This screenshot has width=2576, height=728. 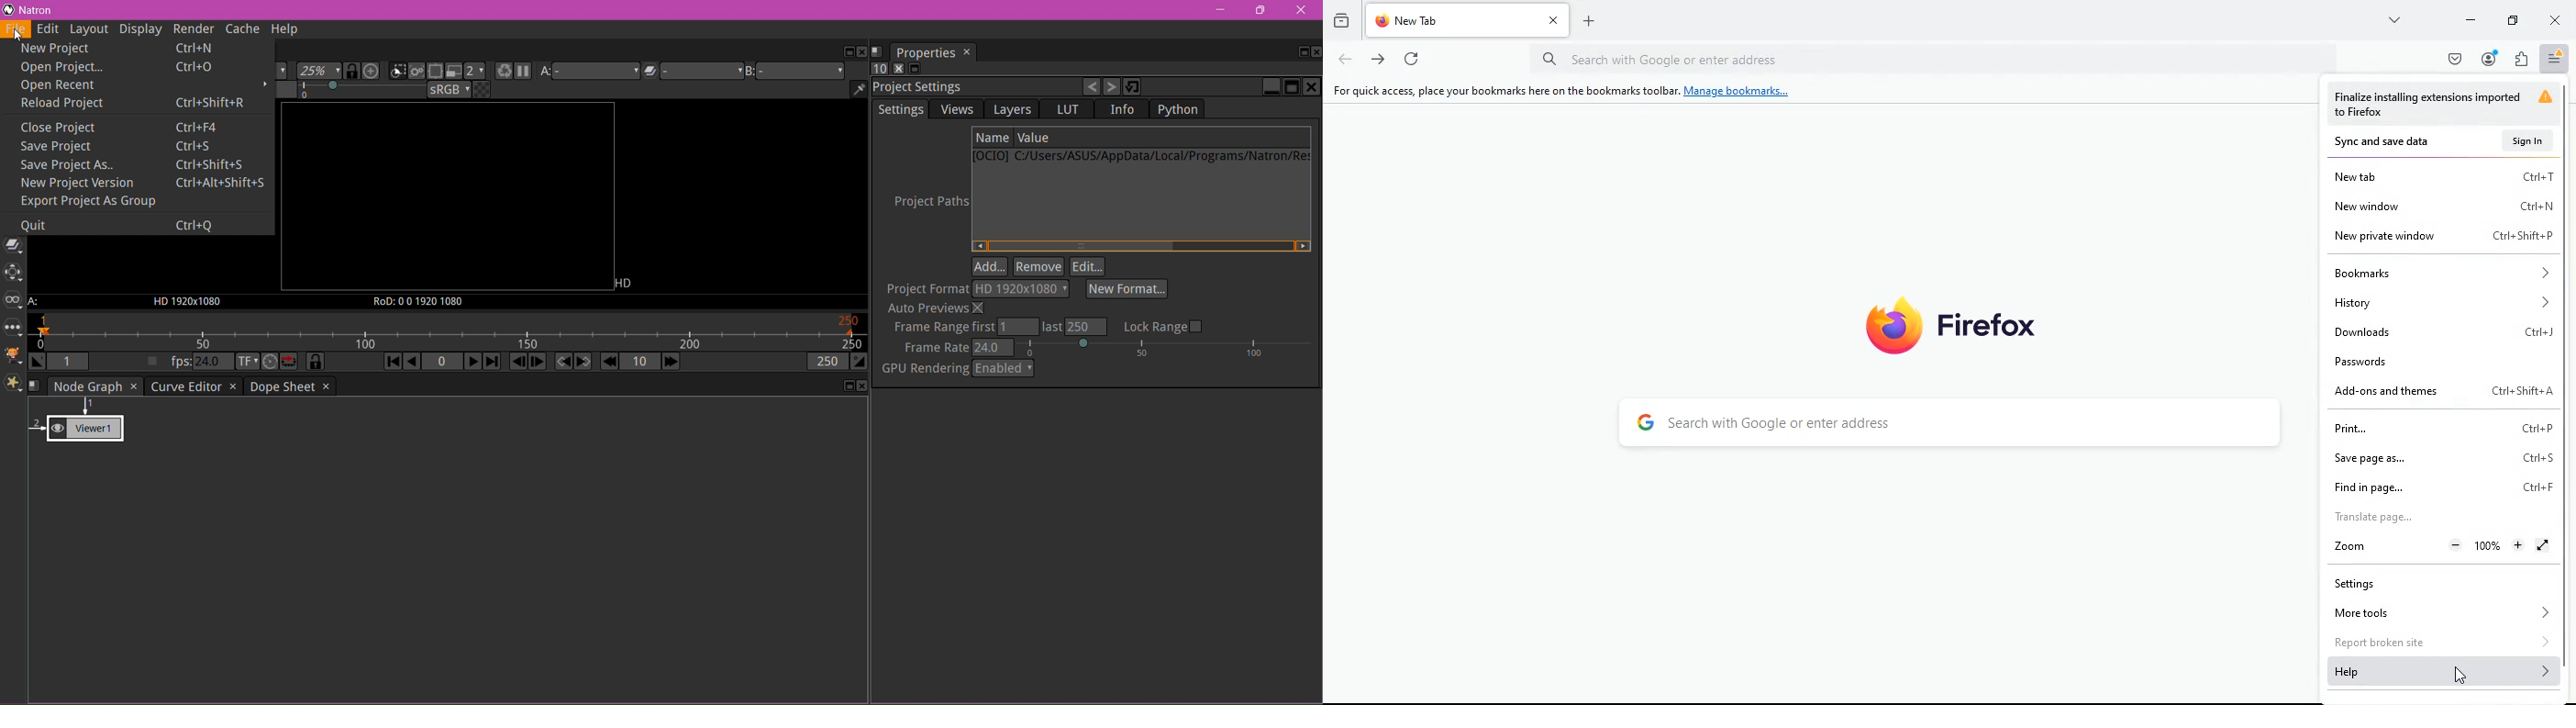 What do you see at coordinates (2452, 240) in the screenshot?
I see `new private window` at bounding box center [2452, 240].